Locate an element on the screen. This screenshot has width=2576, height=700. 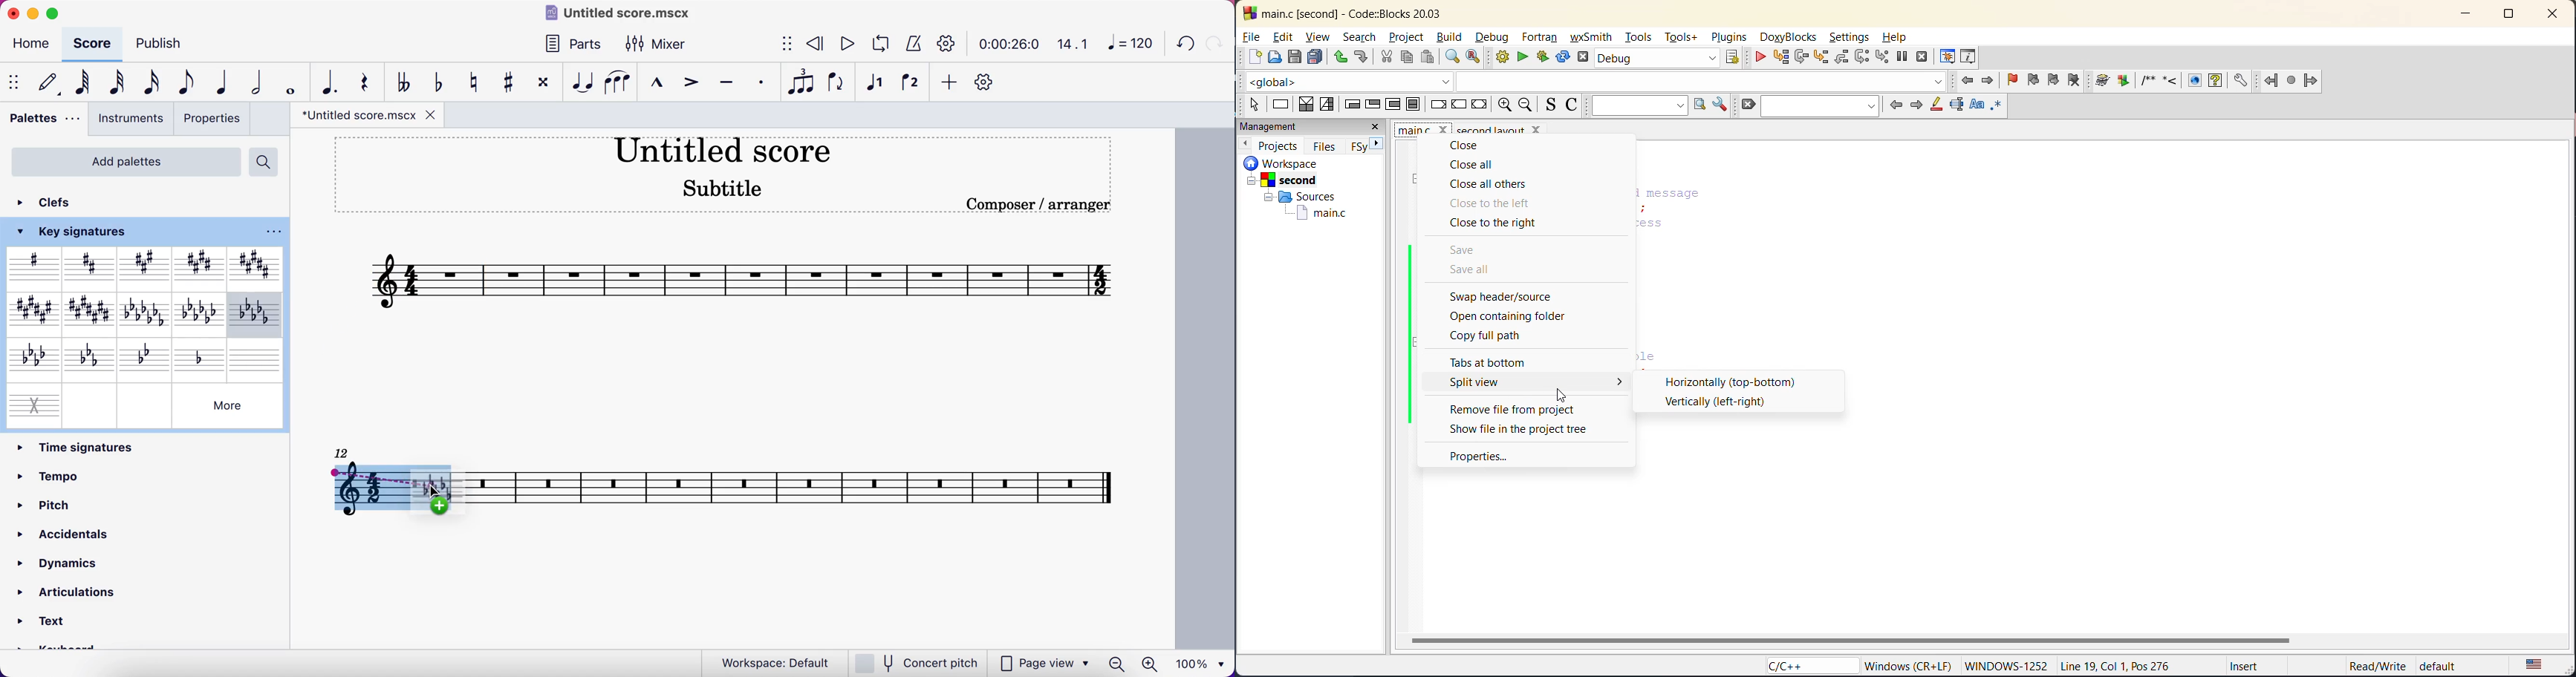
selection is located at coordinates (1327, 105).